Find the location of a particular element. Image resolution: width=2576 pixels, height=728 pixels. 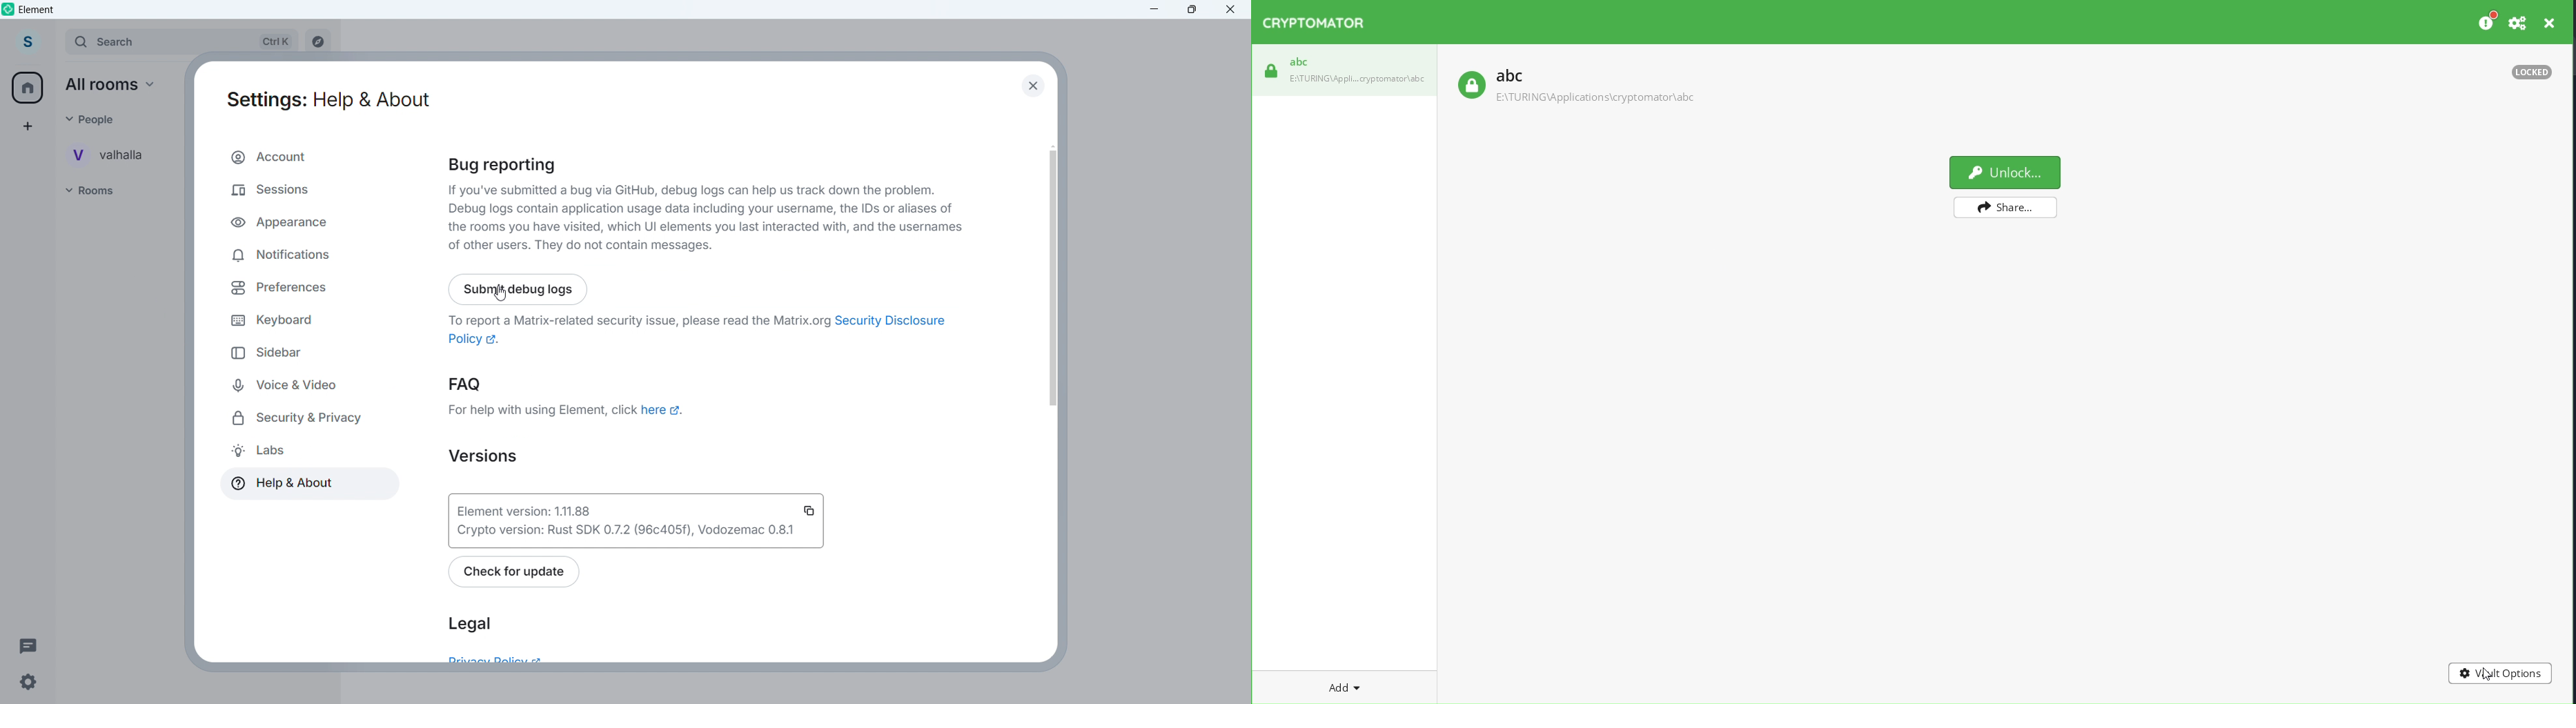

Keyboard  is located at coordinates (272, 319).